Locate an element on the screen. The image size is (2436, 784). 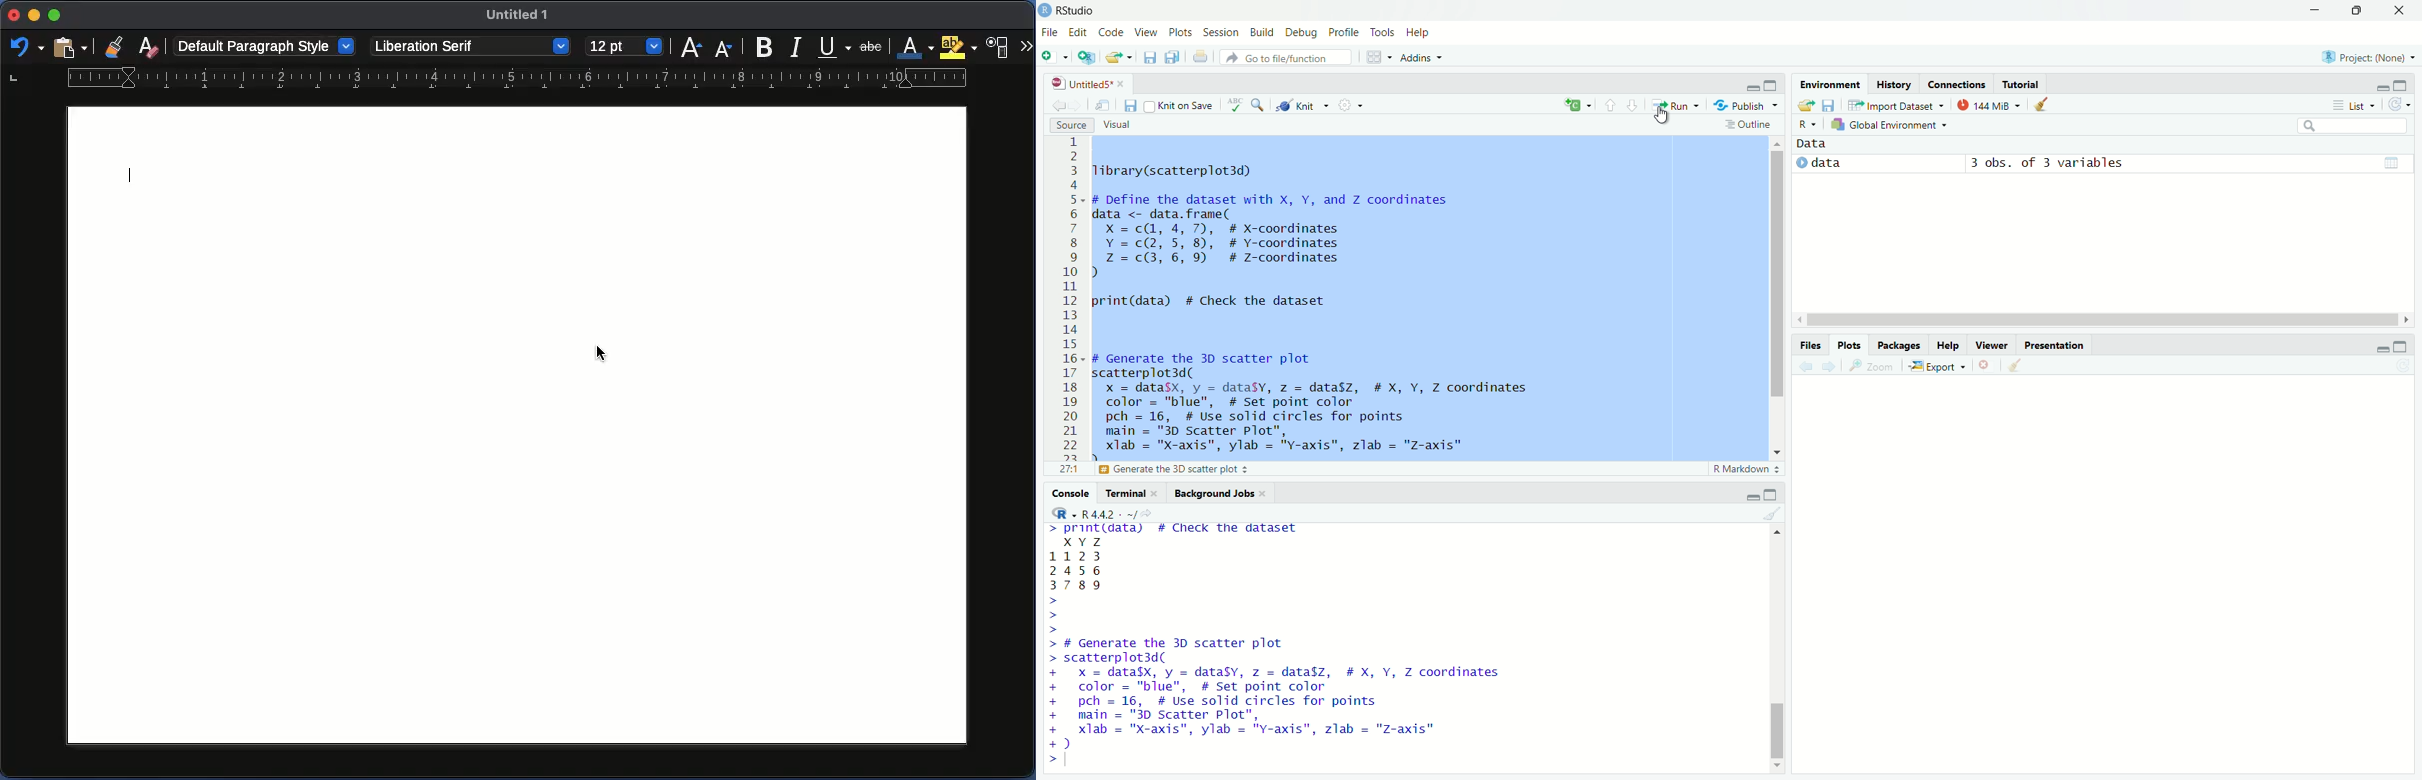
clear objects from the workspace is located at coordinates (2043, 105).